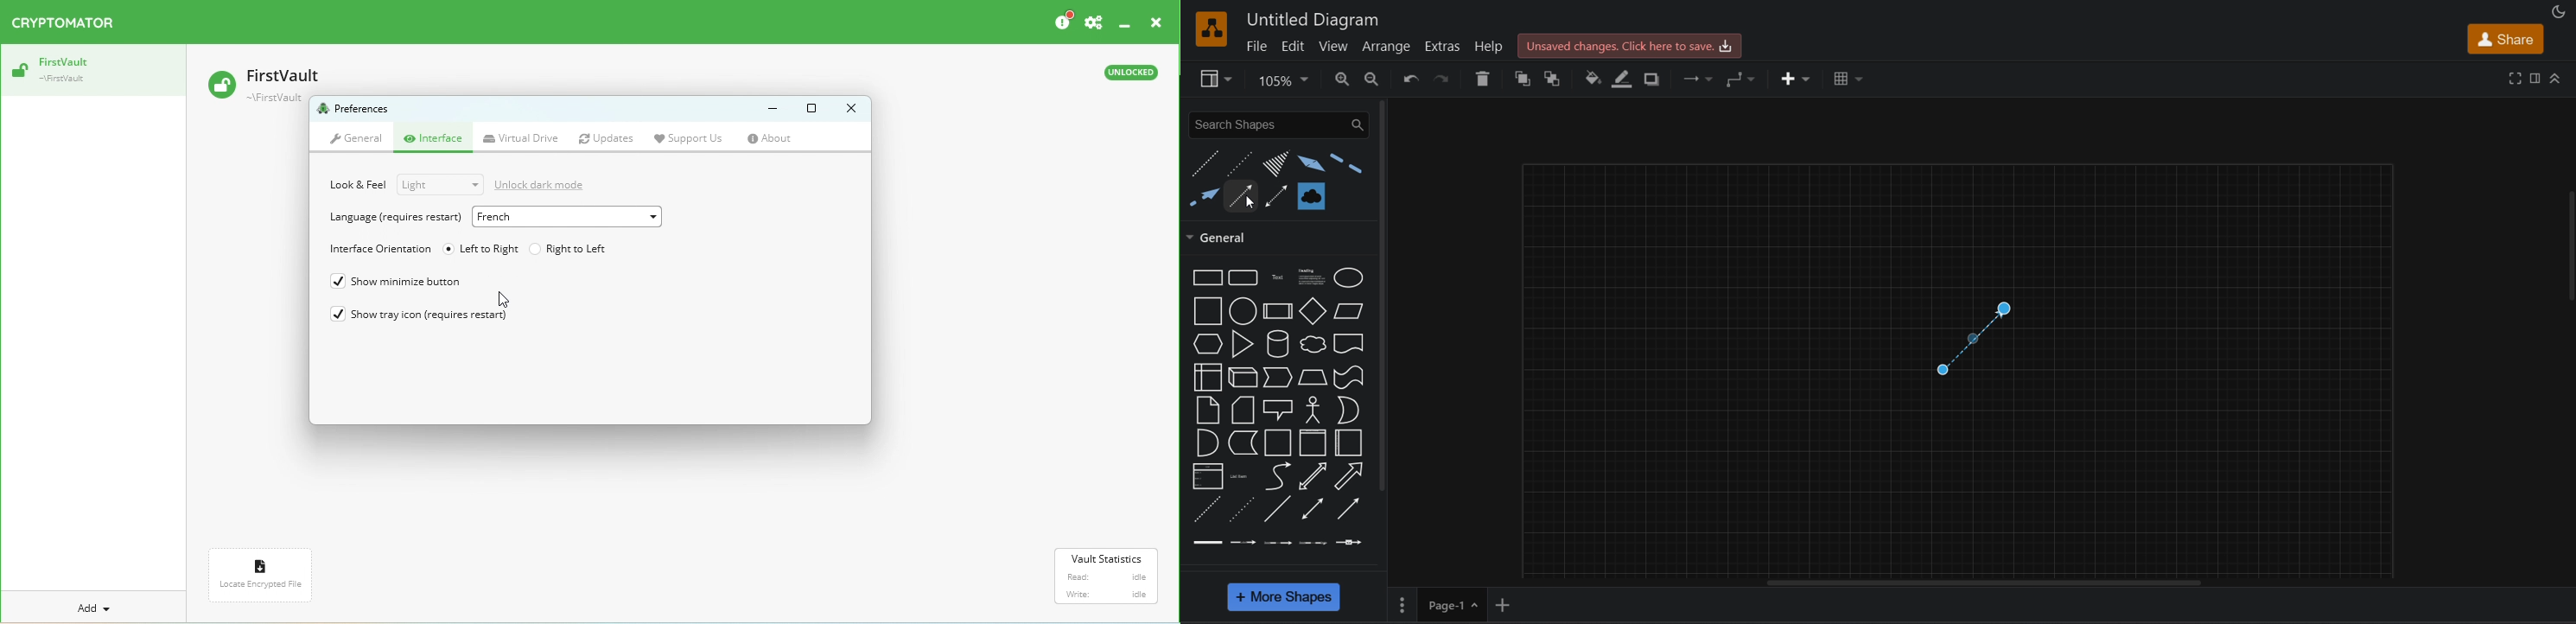 Image resolution: width=2576 pixels, height=644 pixels. What do you see at coordinates (1276, 543) in the screenshot?
I see `connector with 2 lanes` at bounding box center [1276, 543].